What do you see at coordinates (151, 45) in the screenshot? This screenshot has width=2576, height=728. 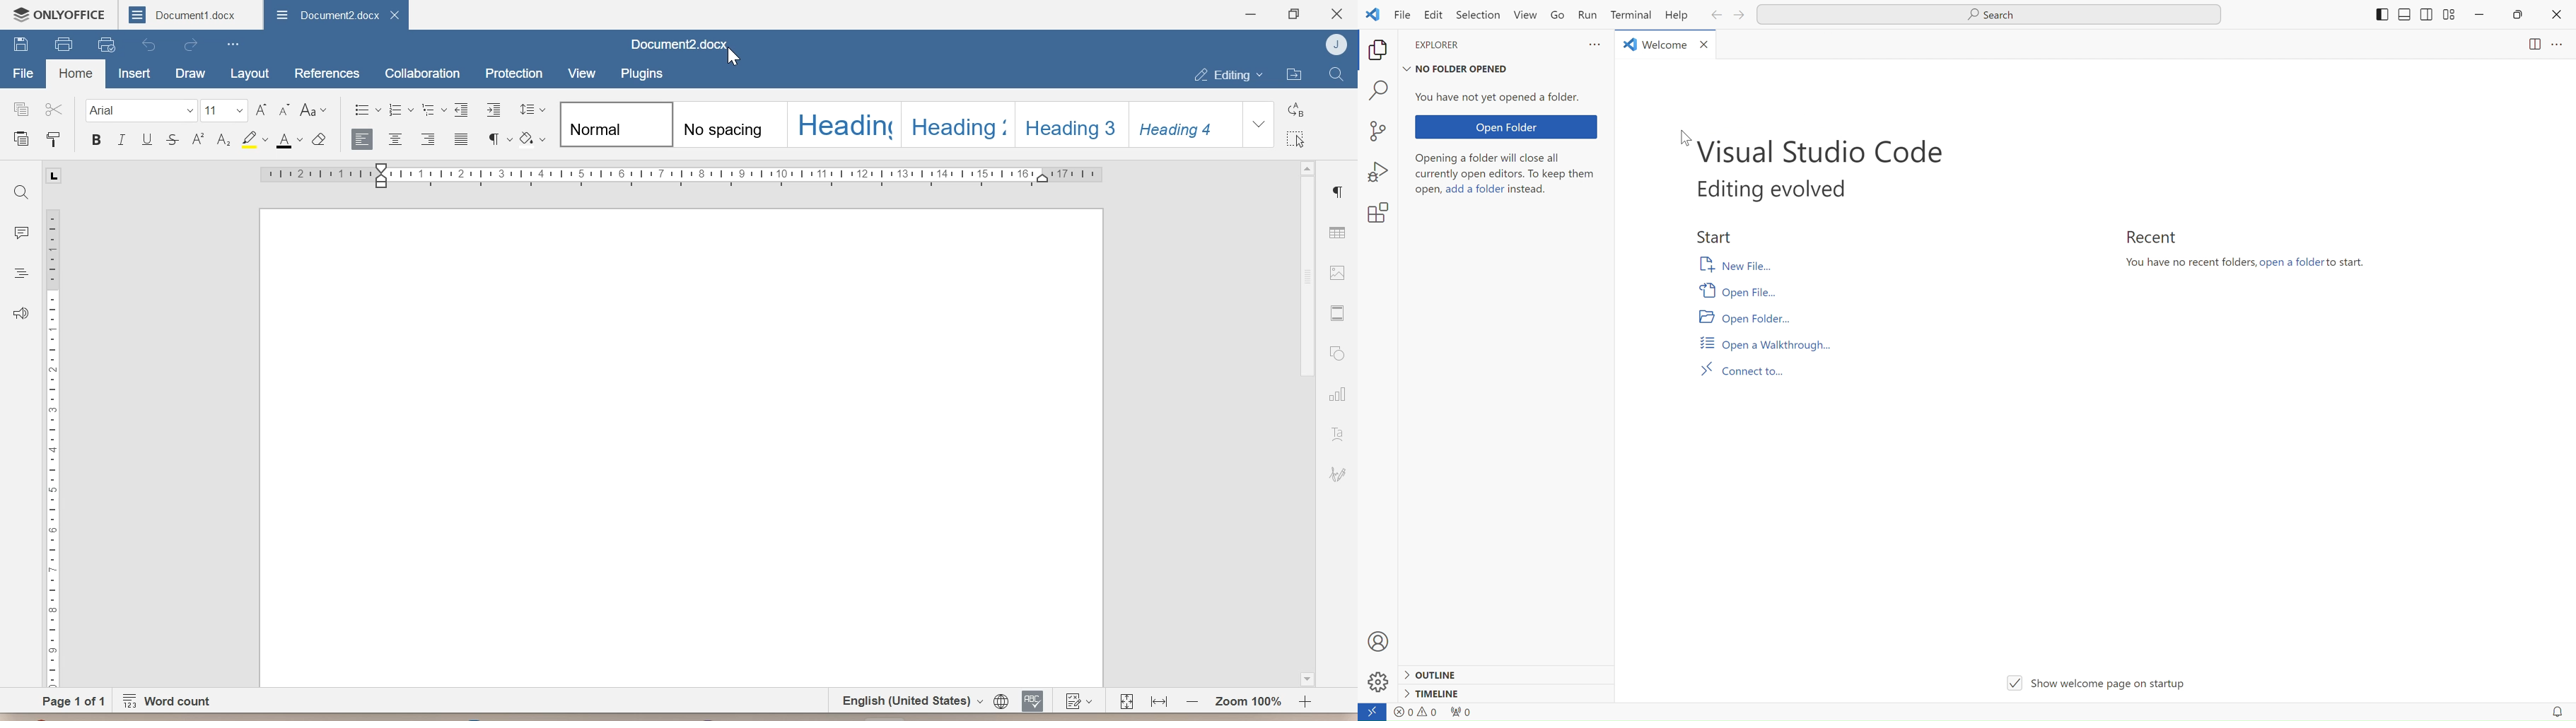 I see `Undo` at bounding box center [151, 45].